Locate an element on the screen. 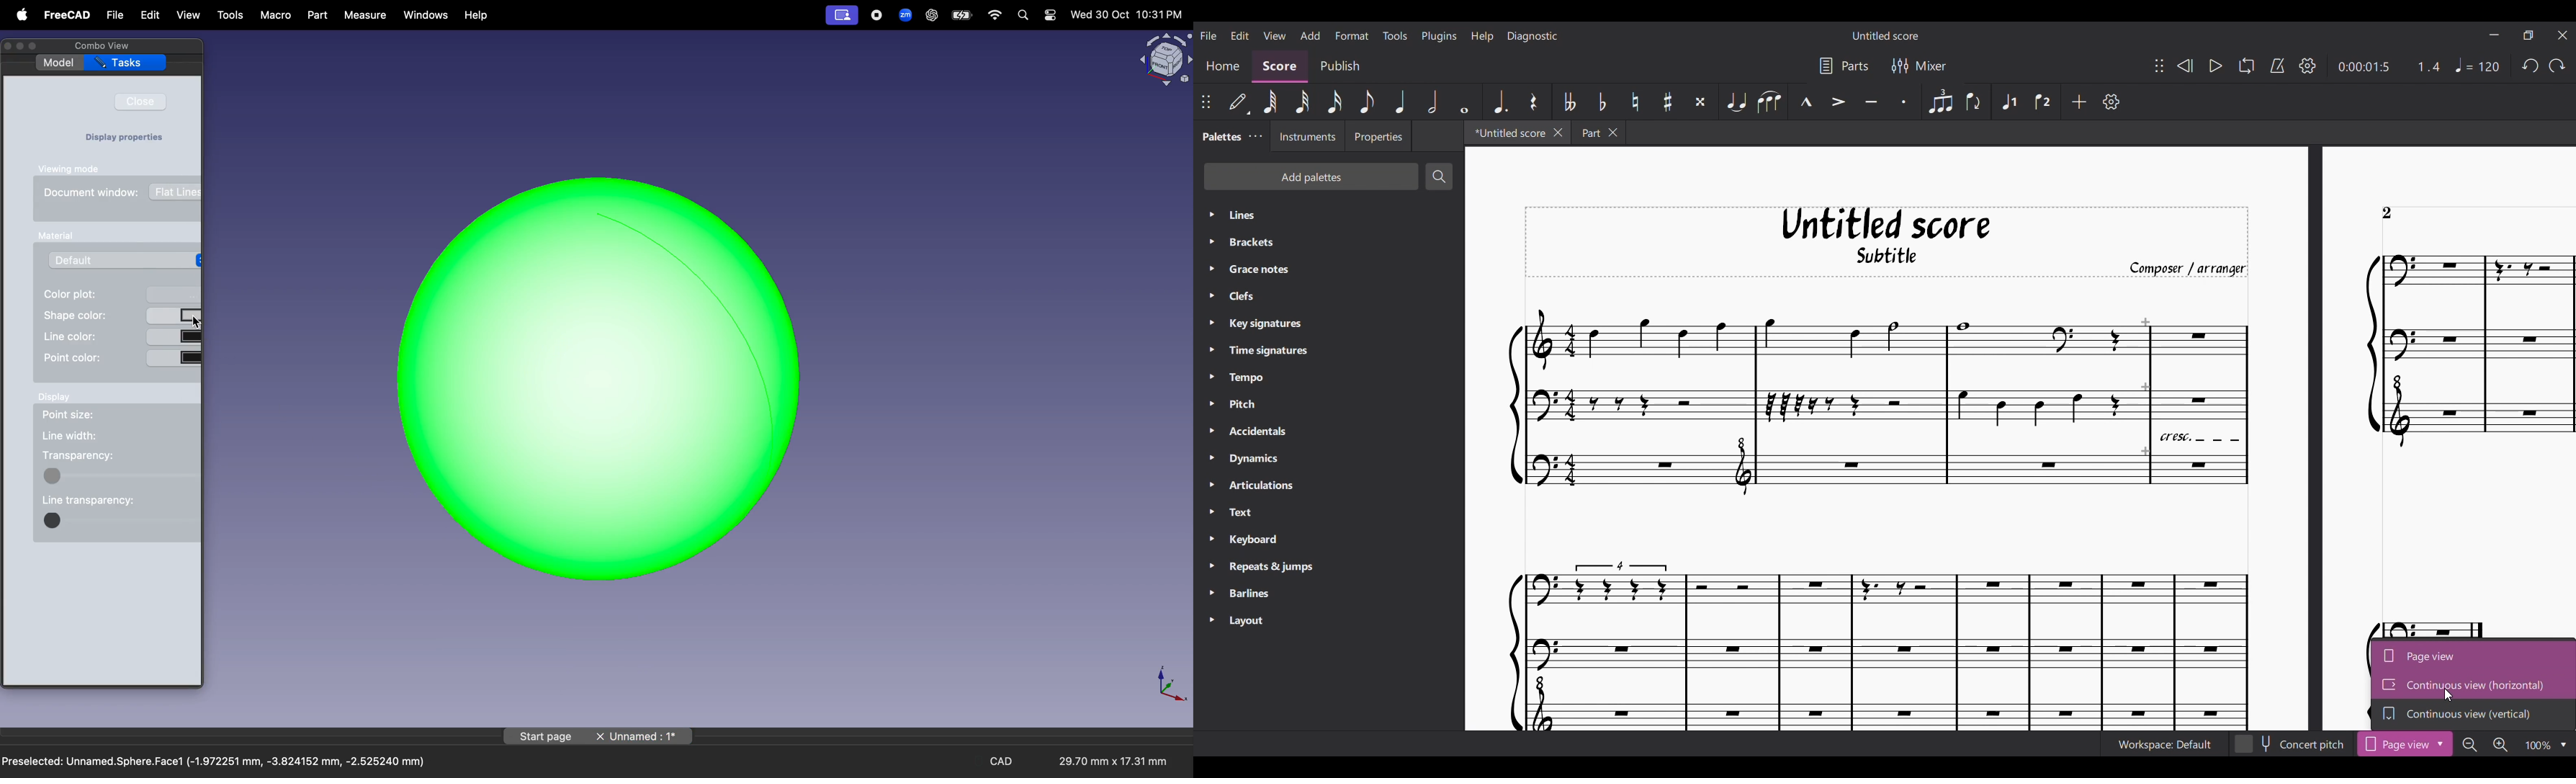  display is located at coordinates (61, 396).